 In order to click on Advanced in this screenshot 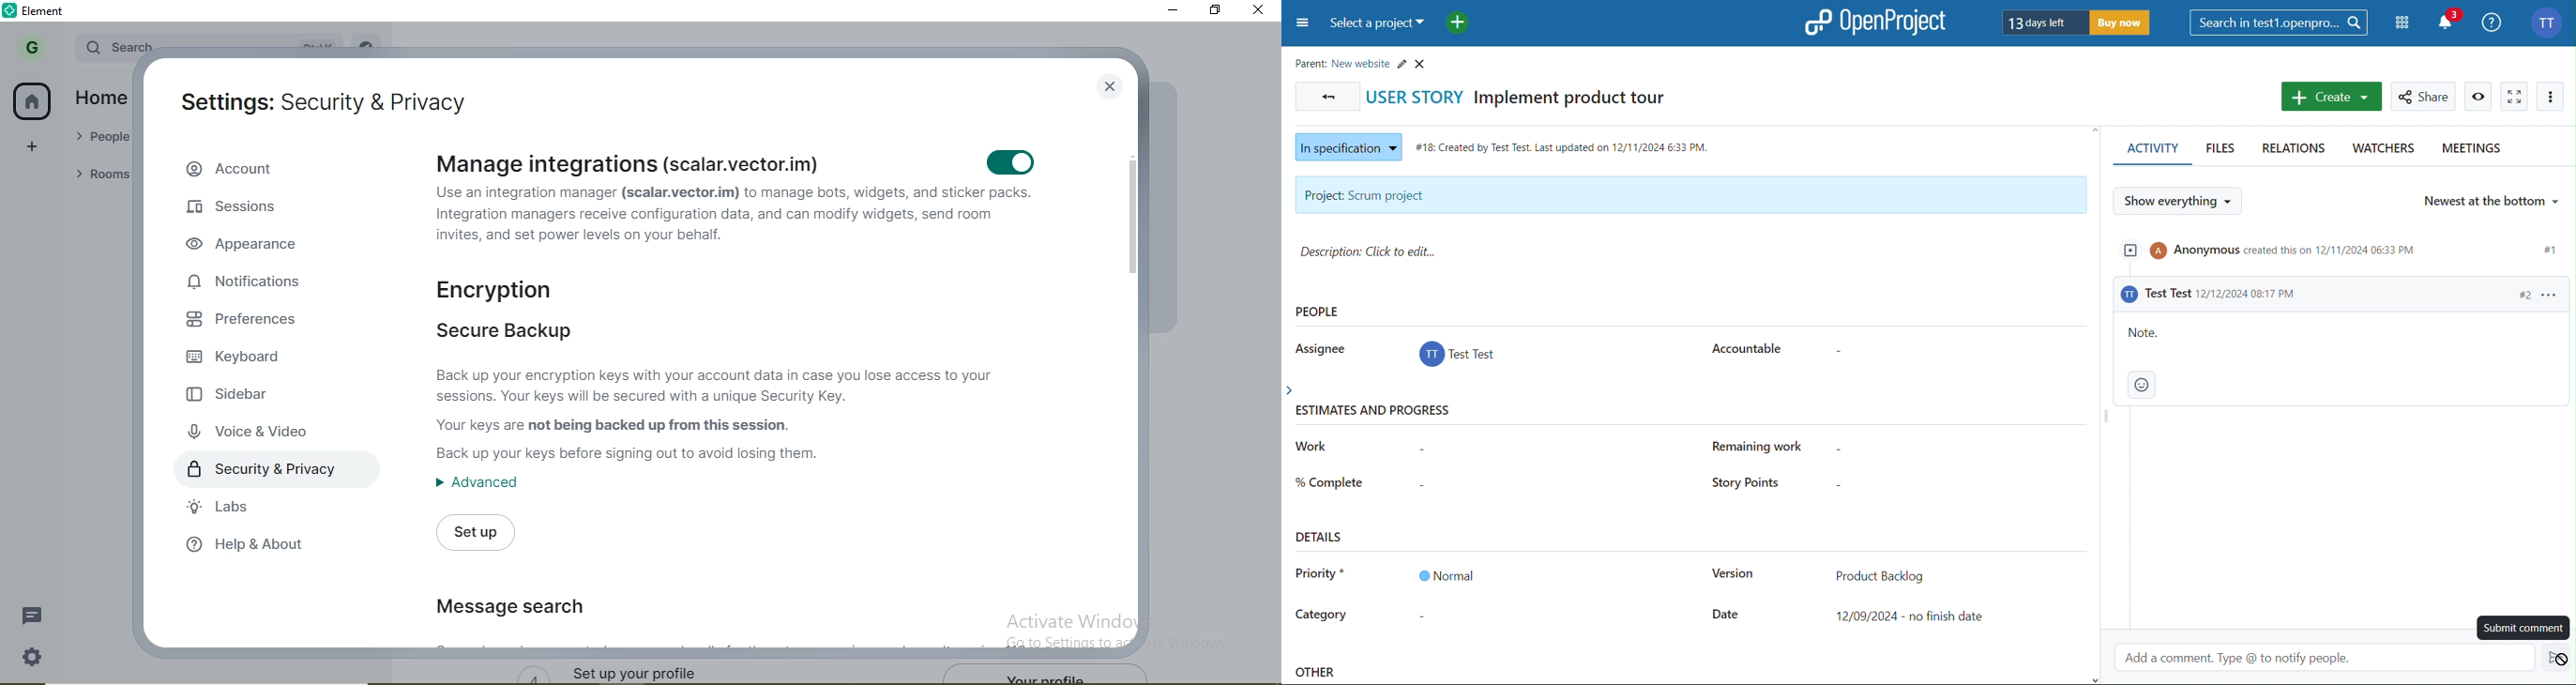, I will do `click(476, 488)`.